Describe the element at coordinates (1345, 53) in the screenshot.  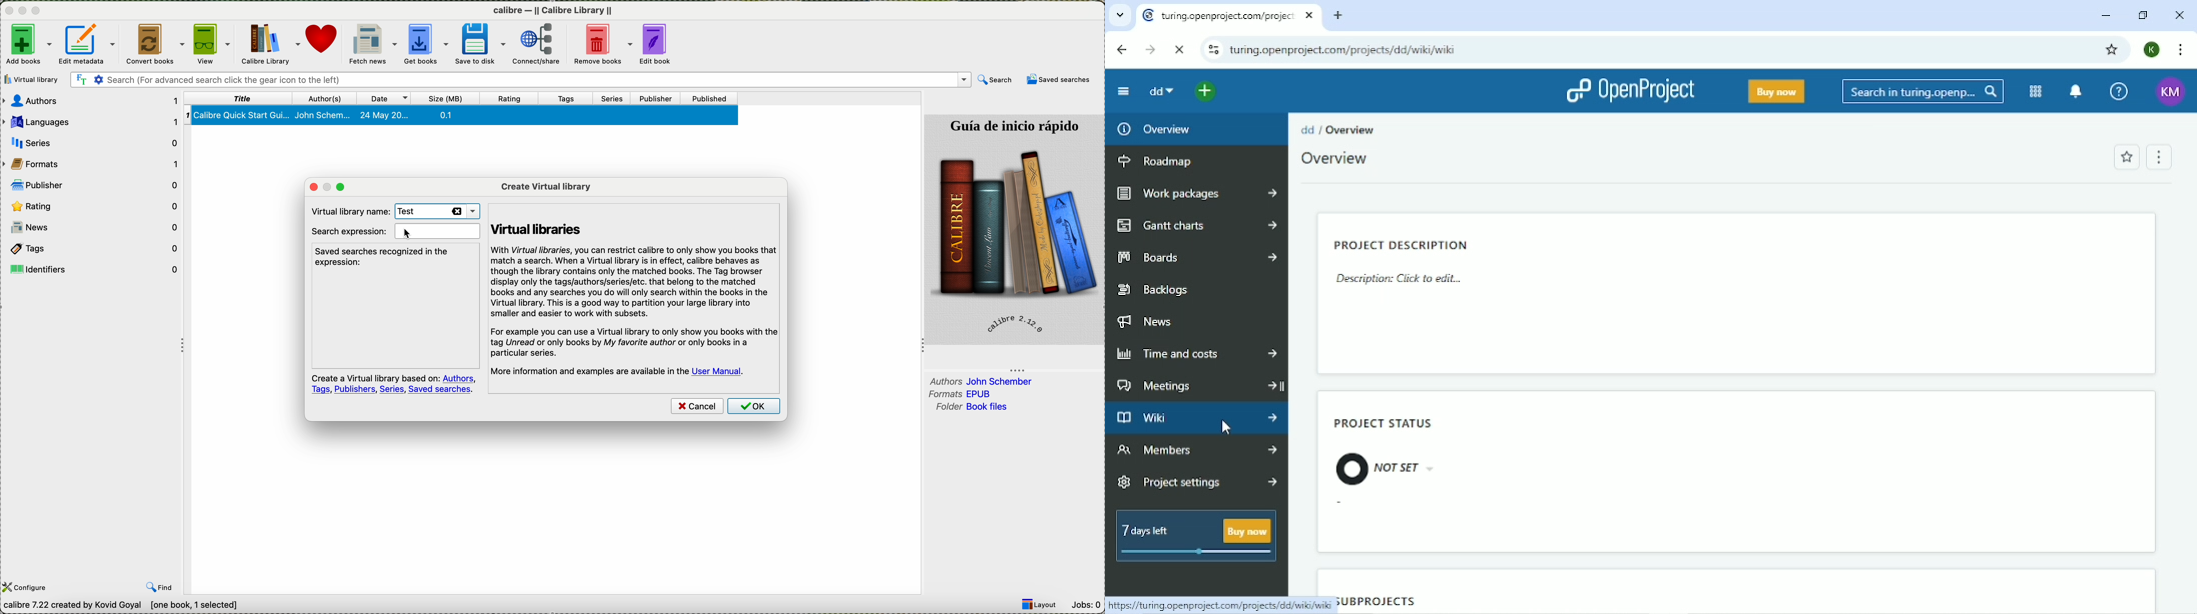
I see `Site` at that location.